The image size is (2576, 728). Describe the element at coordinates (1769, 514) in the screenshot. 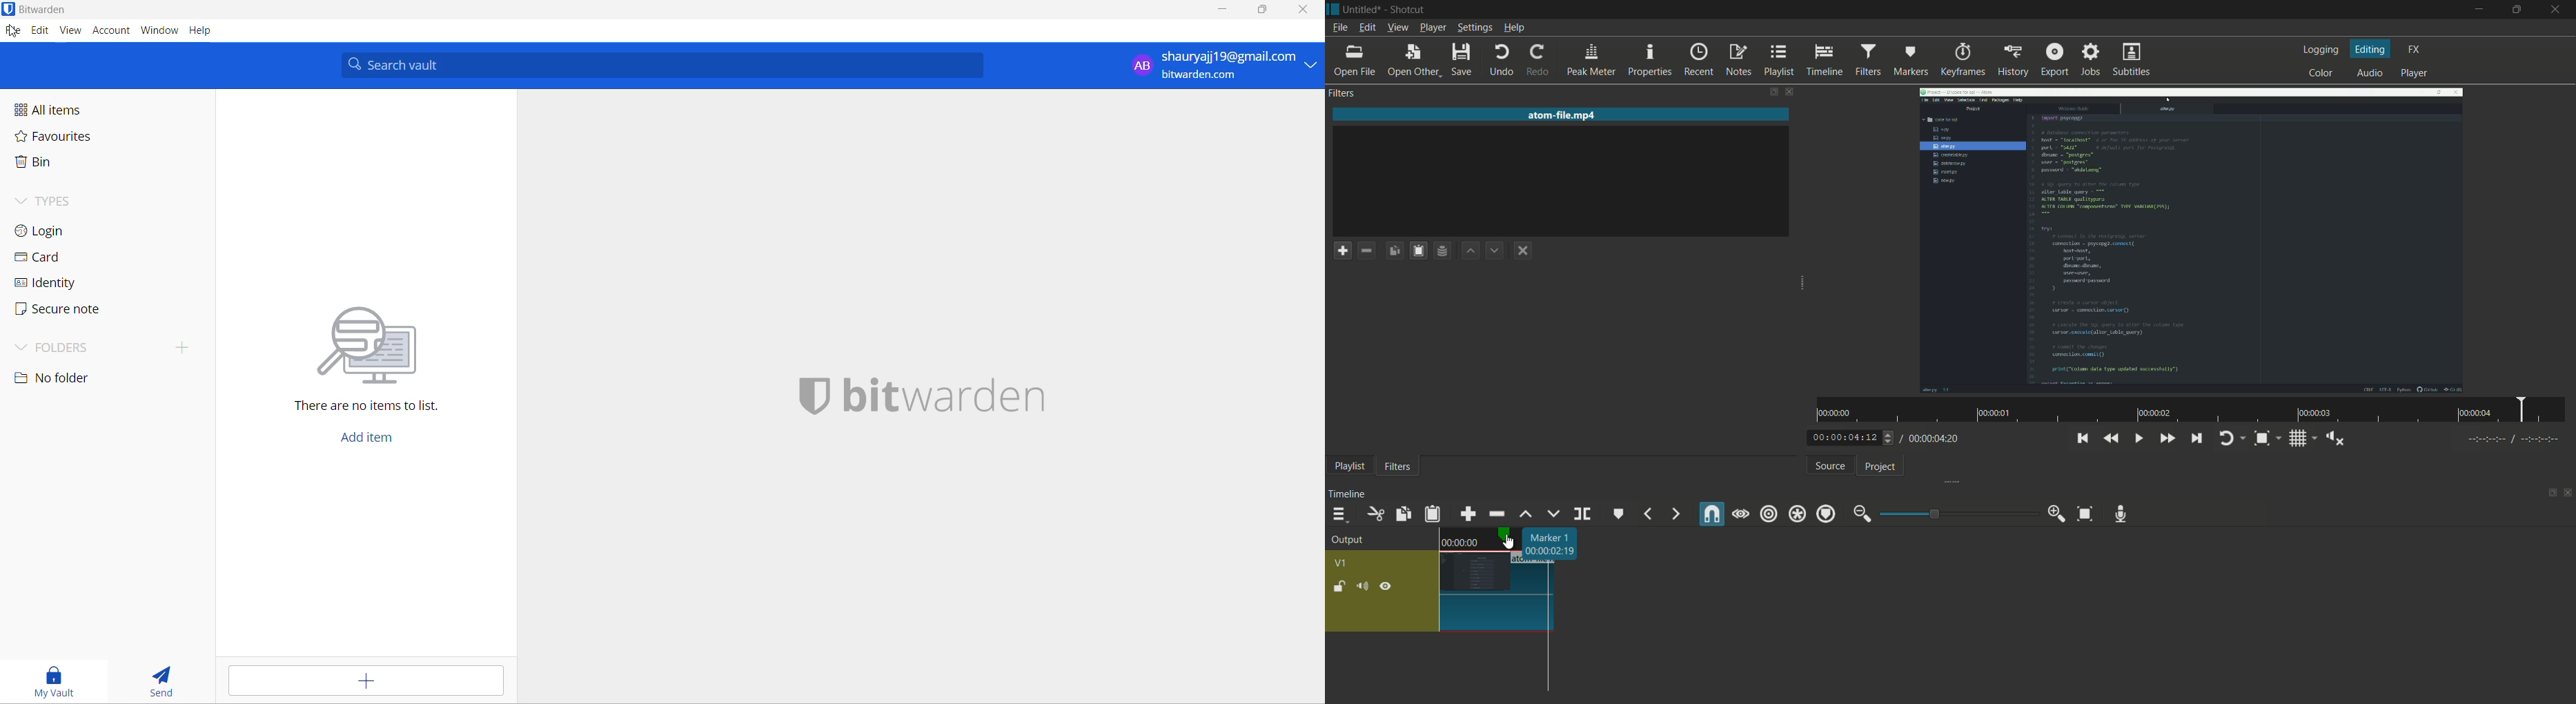

I see `ripple` at that location.